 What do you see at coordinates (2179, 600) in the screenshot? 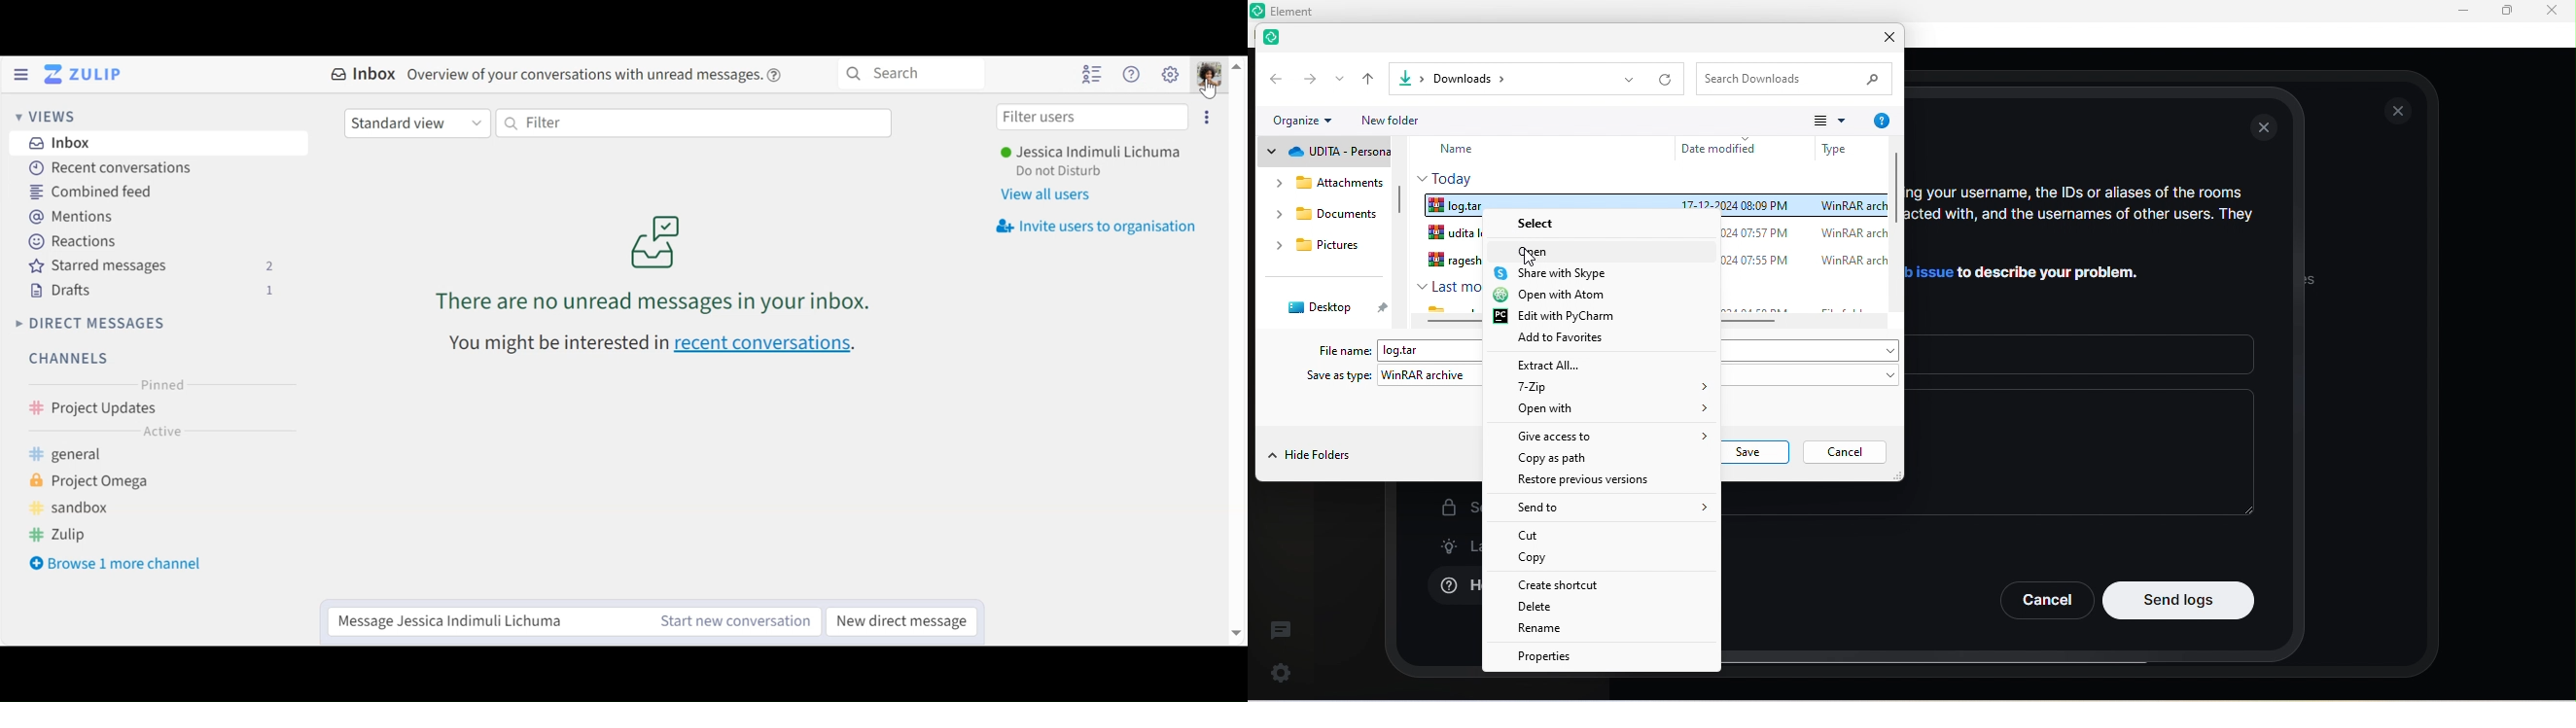
I see `Send Logs` at bounding box center [2179, 600].